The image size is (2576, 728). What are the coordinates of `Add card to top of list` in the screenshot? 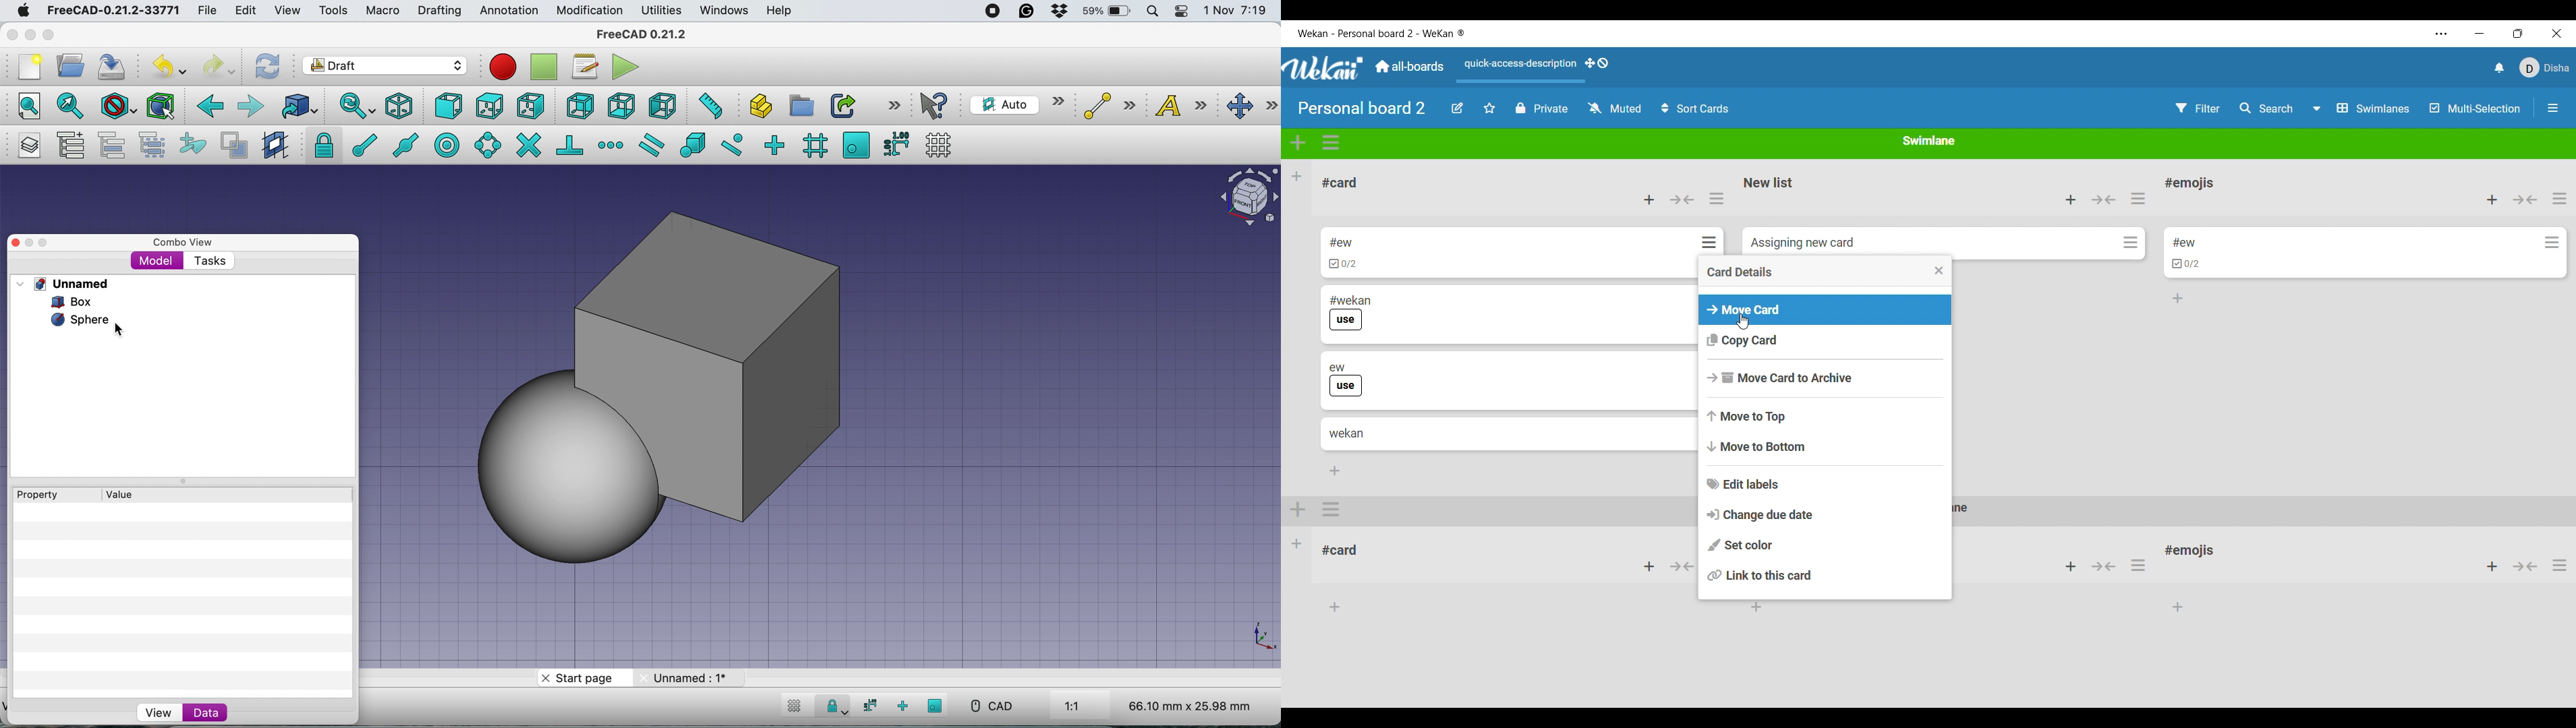 It's located at (2071, 200).